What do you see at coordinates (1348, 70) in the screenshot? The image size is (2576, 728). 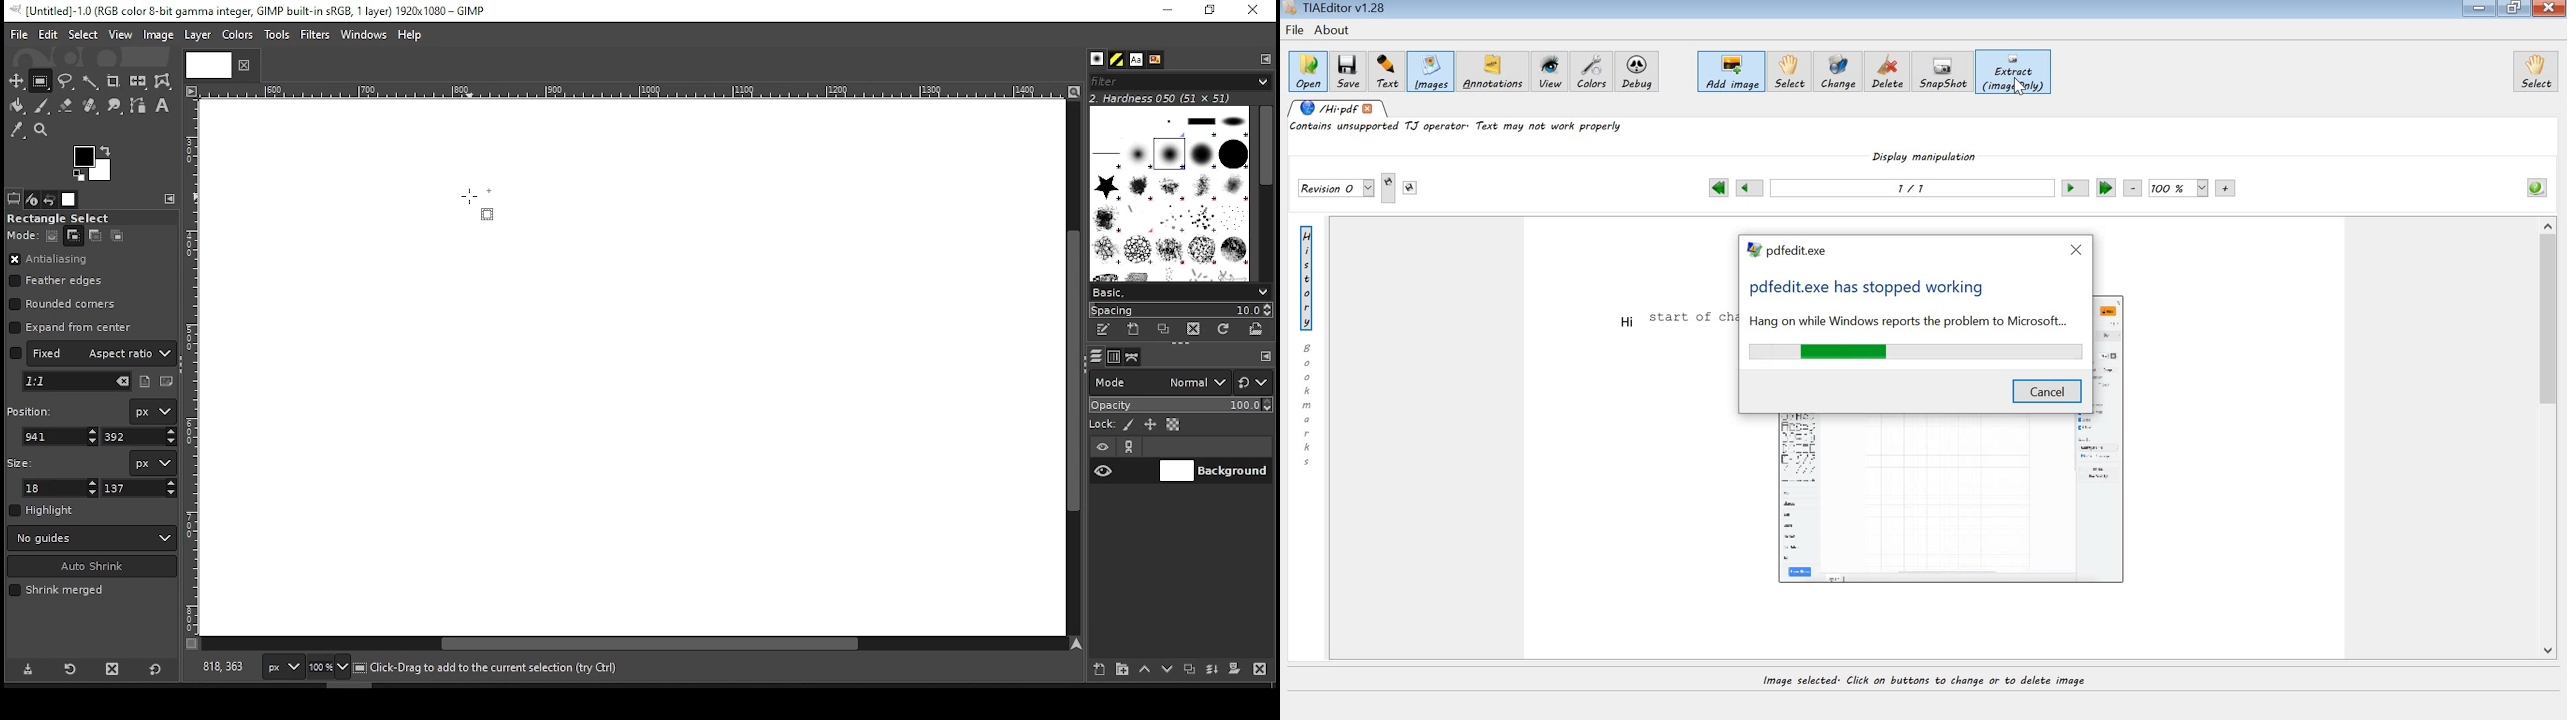 I see `save` at bounding box center [1348, 70].